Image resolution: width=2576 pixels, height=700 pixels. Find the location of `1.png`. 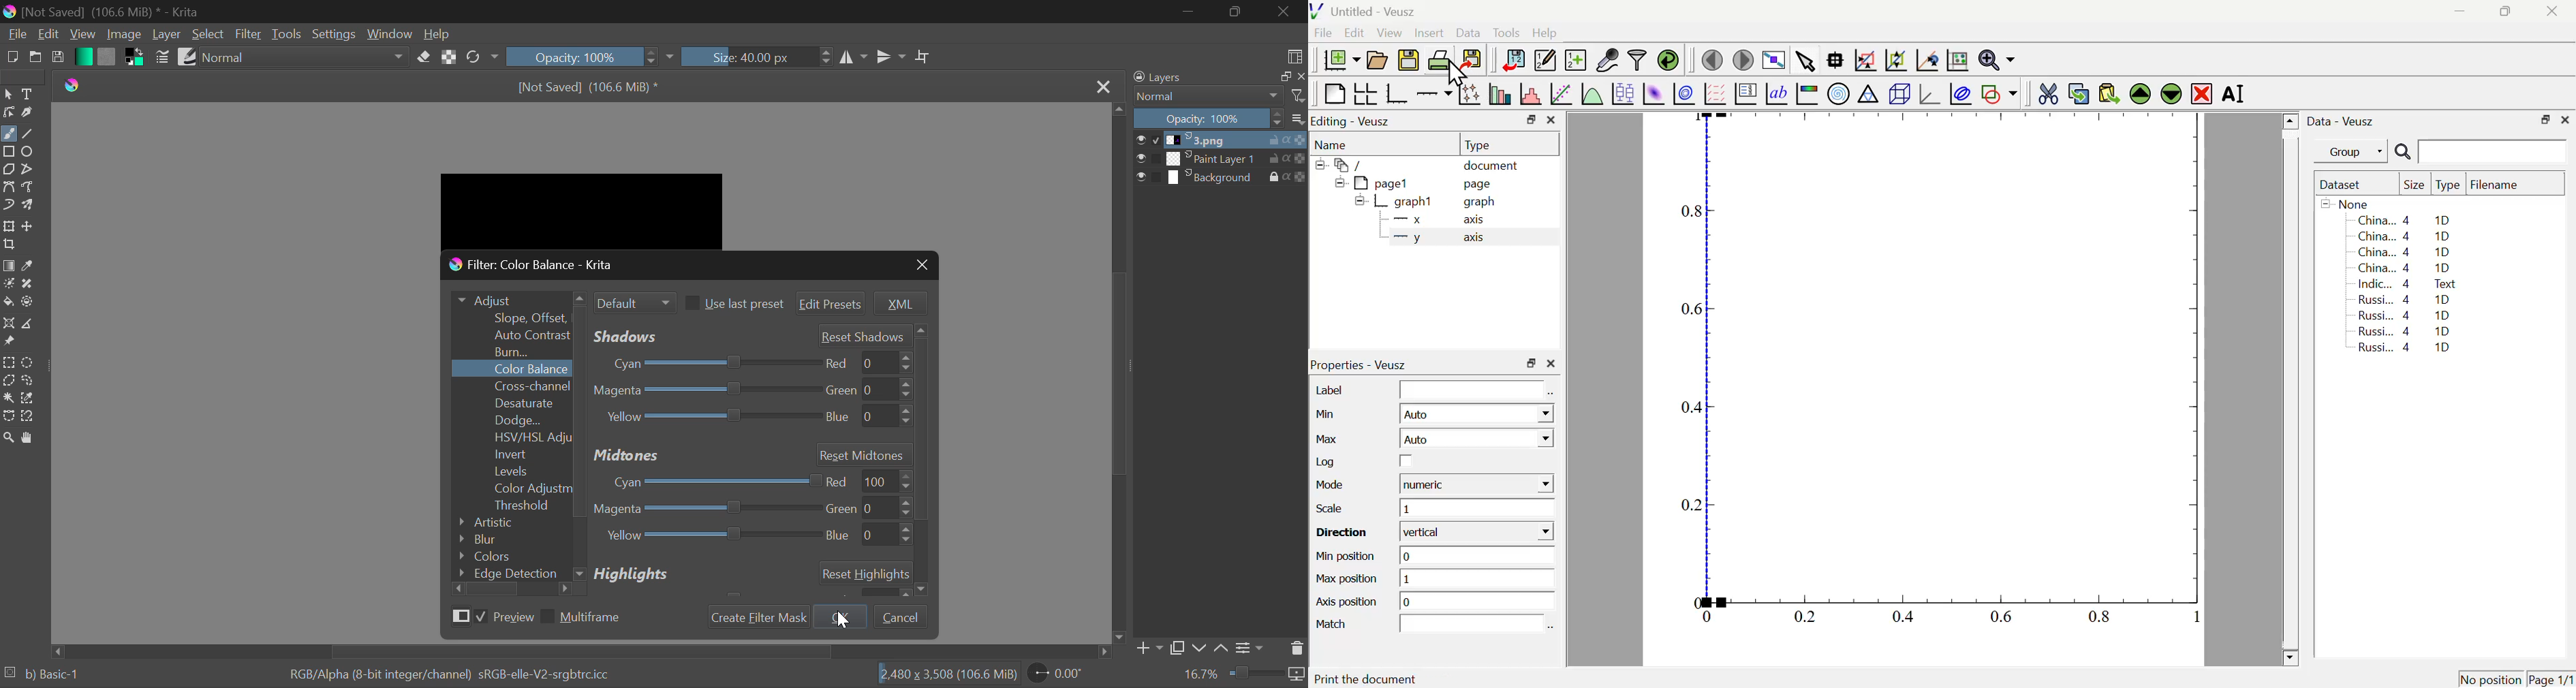

1.png is located at coordinates (1221, 140).